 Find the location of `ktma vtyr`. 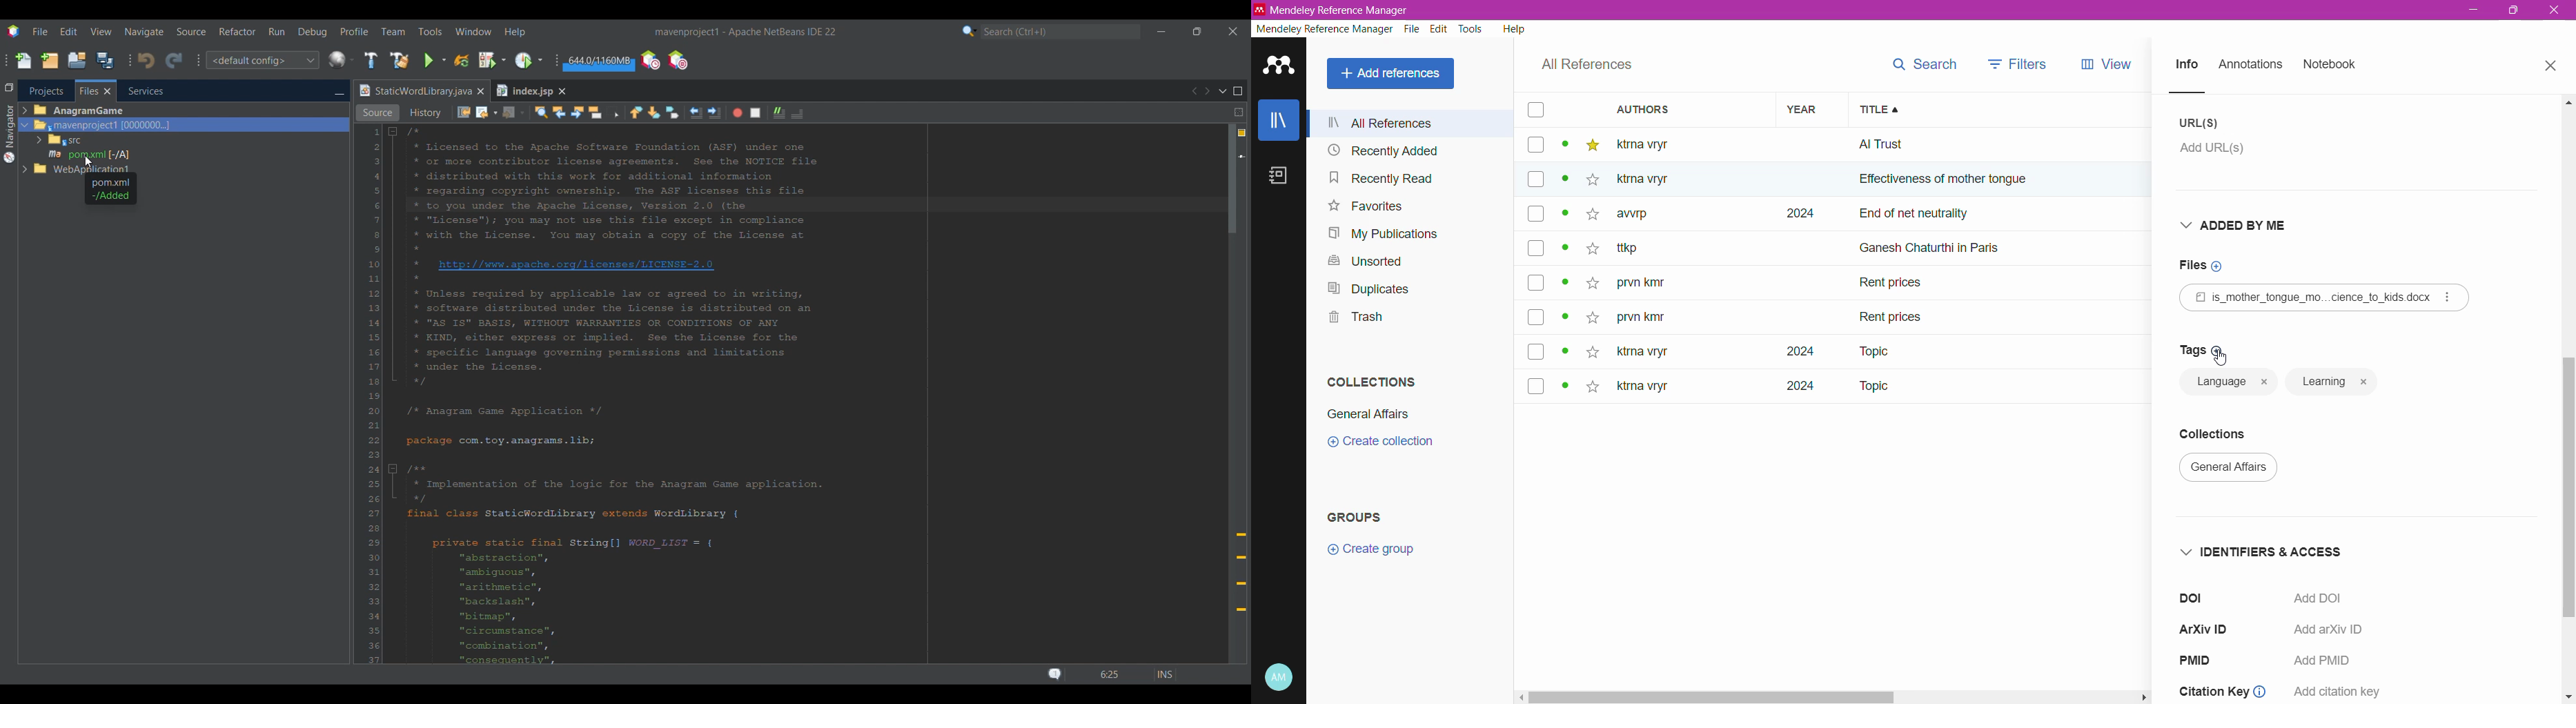

ktma vtyr is located at coordinates (1652, 144).